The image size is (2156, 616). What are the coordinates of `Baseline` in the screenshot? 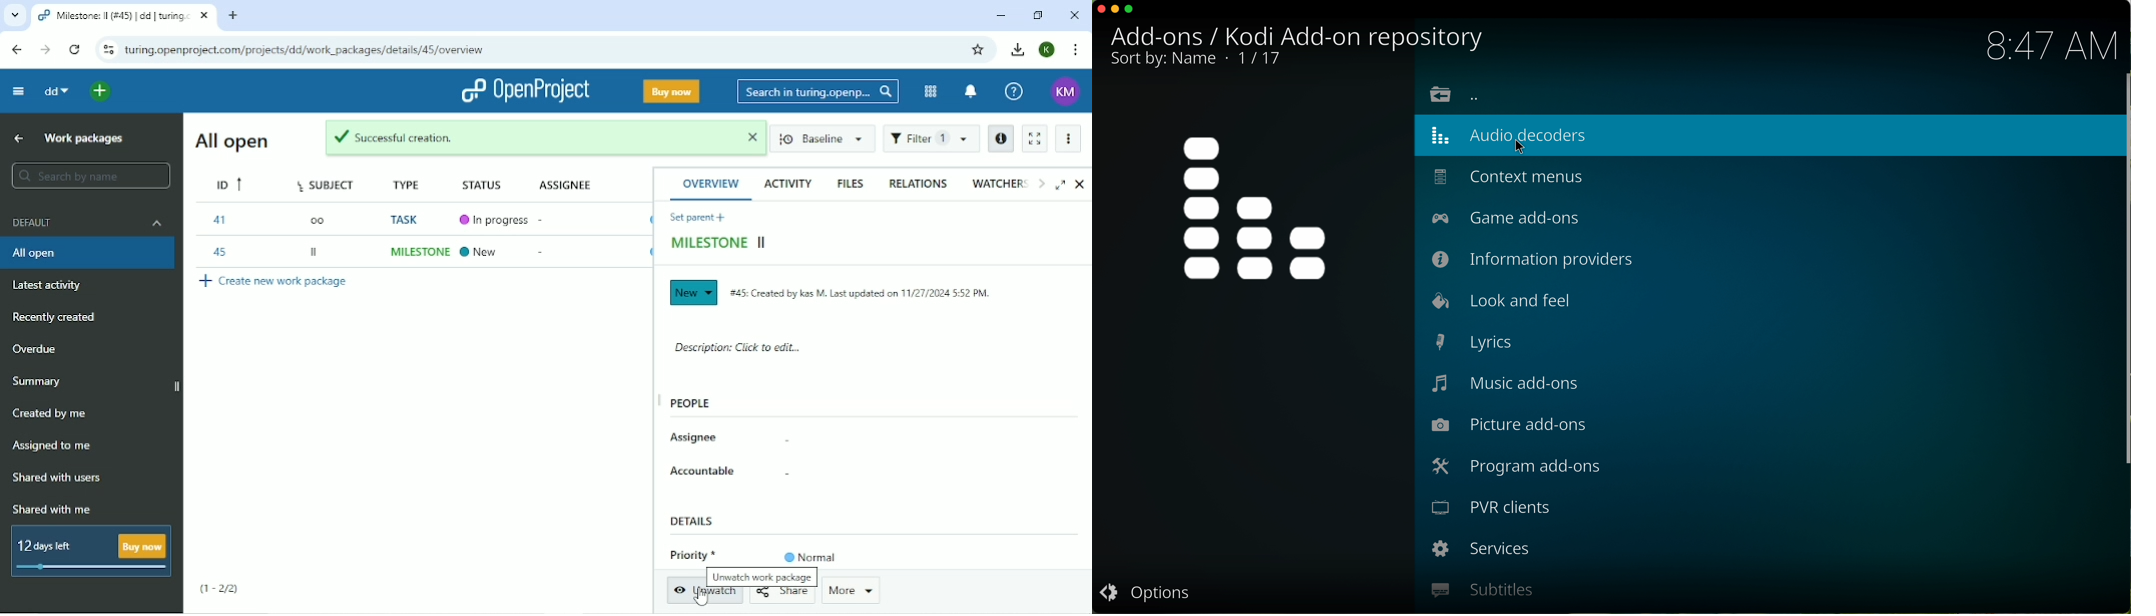 It's located at (822, 140).